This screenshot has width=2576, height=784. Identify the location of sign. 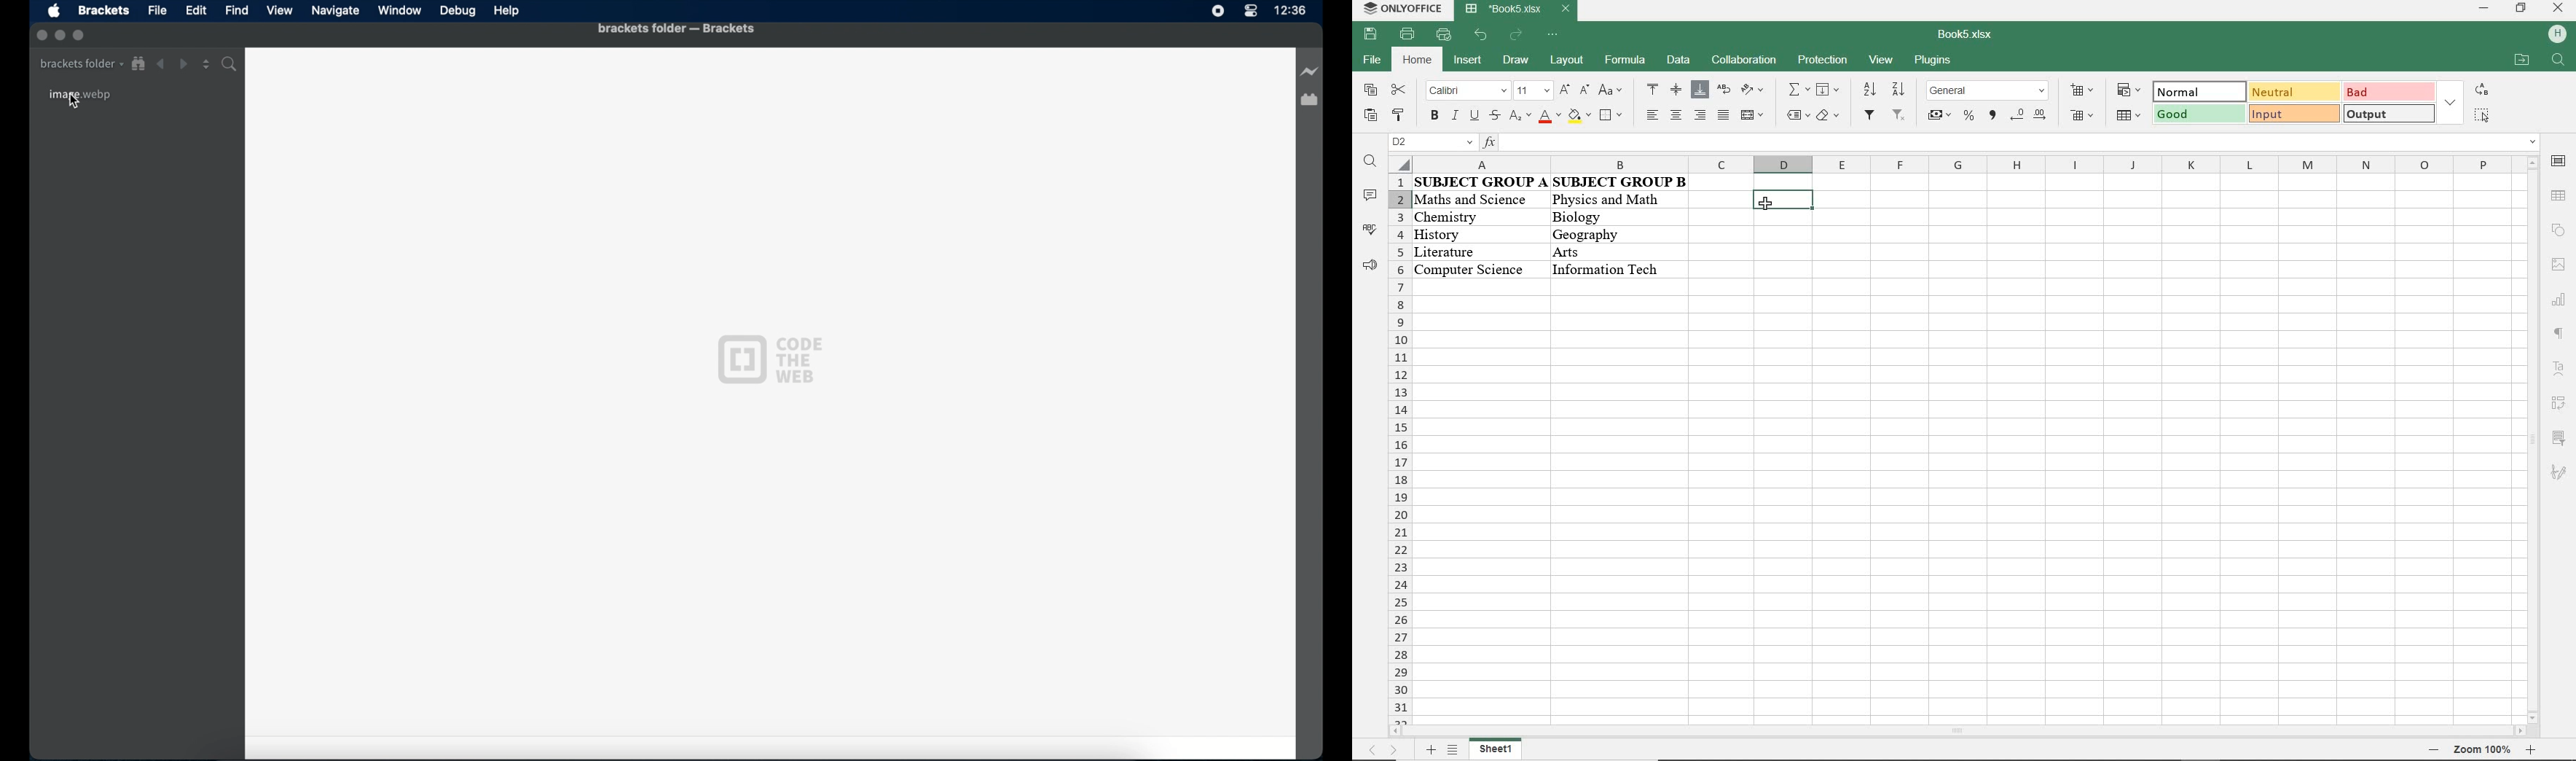
(2561, 303).